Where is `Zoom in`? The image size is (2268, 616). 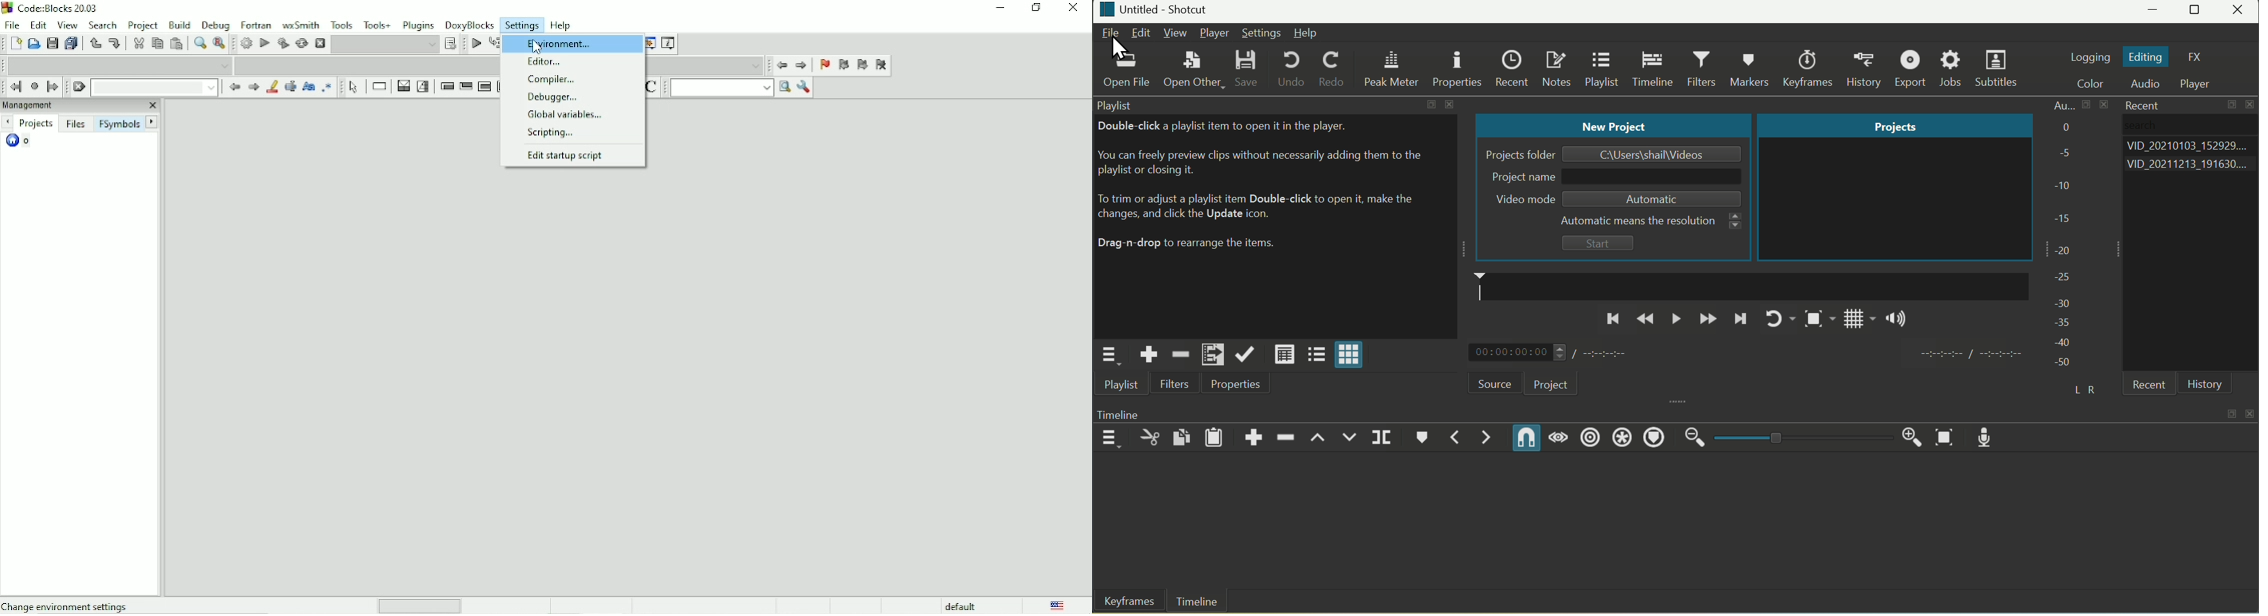 Zoom in is located at coordinates (1908, 435).